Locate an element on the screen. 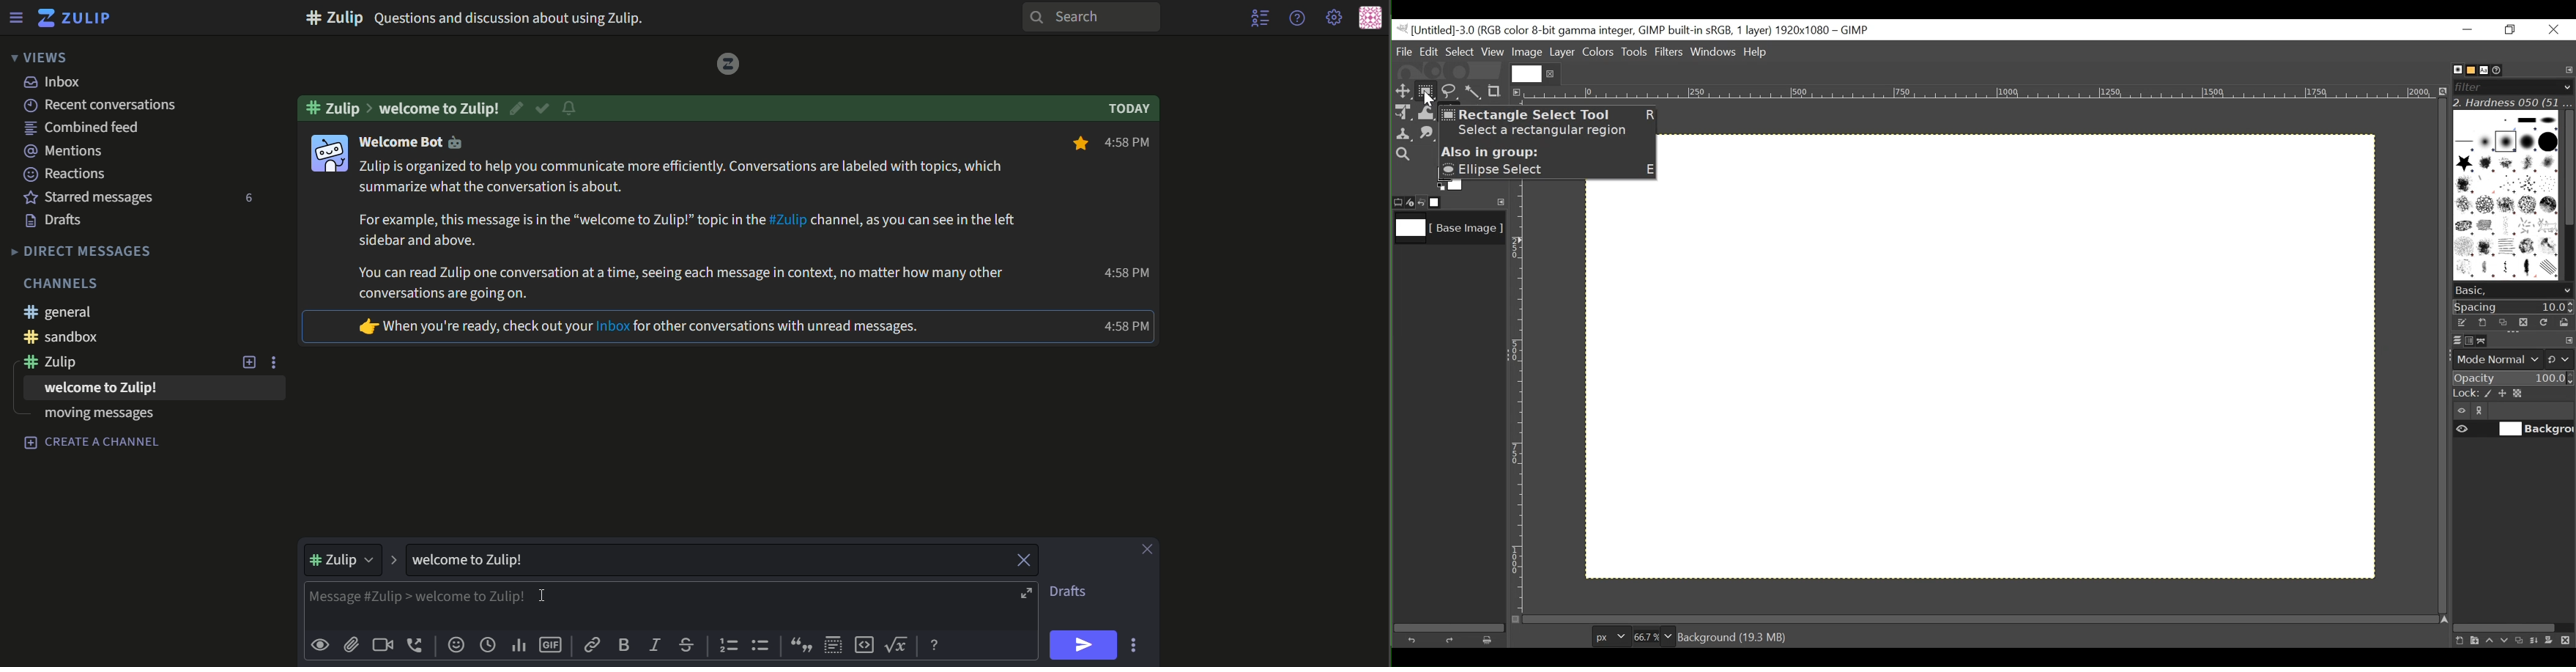 This screenshot has width=2576, height=672. bold is located at coordinates (626, 644).